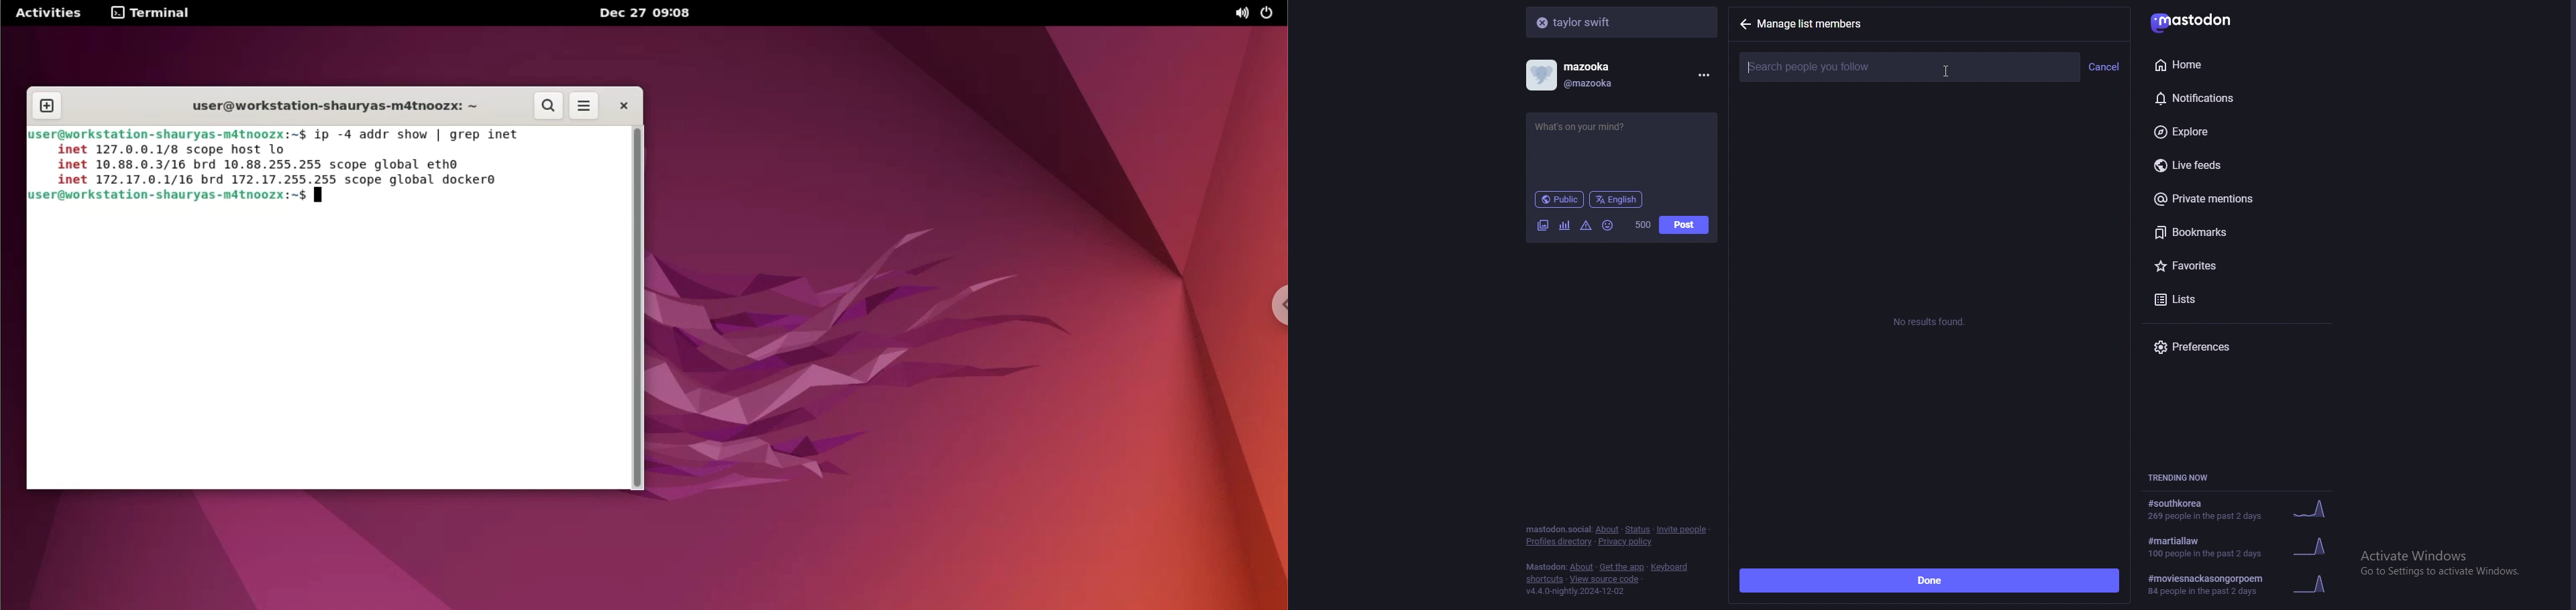  I want to click on user@workstation-shauryas-m4tnoozx:~, so click(329, 105).